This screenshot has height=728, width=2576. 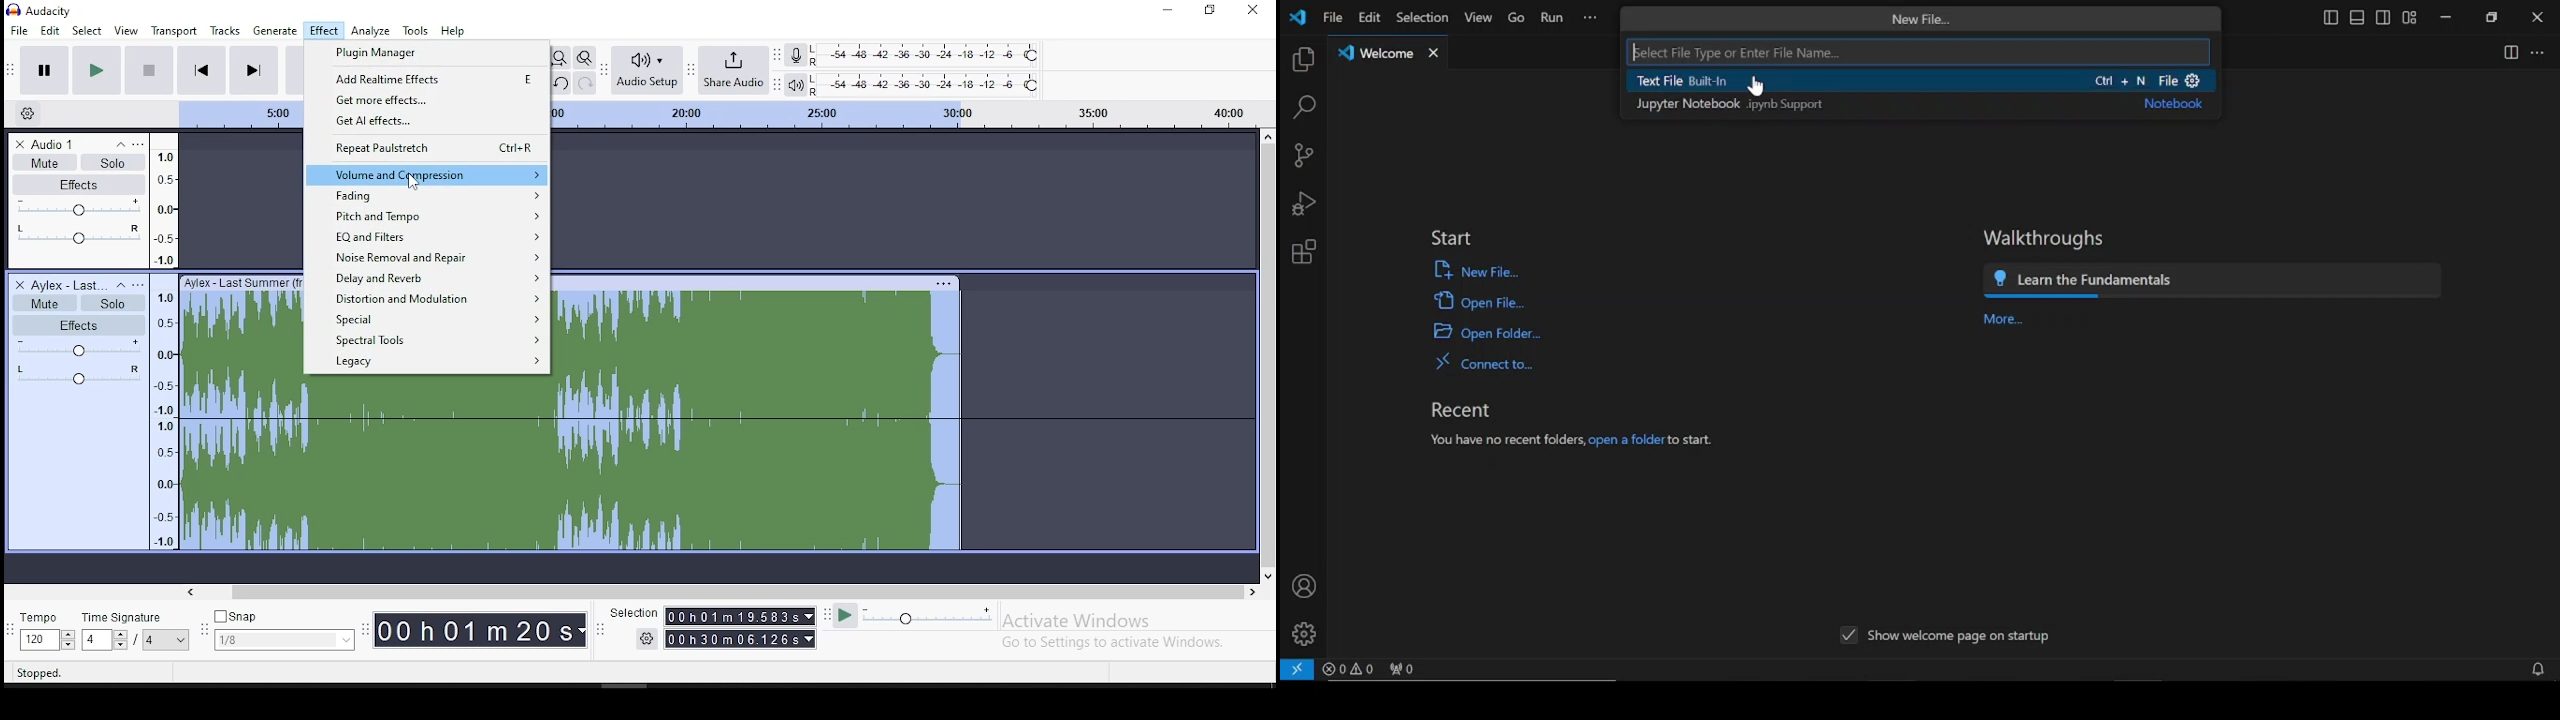 I want to click on get more effects, so click(x=427, y=101).